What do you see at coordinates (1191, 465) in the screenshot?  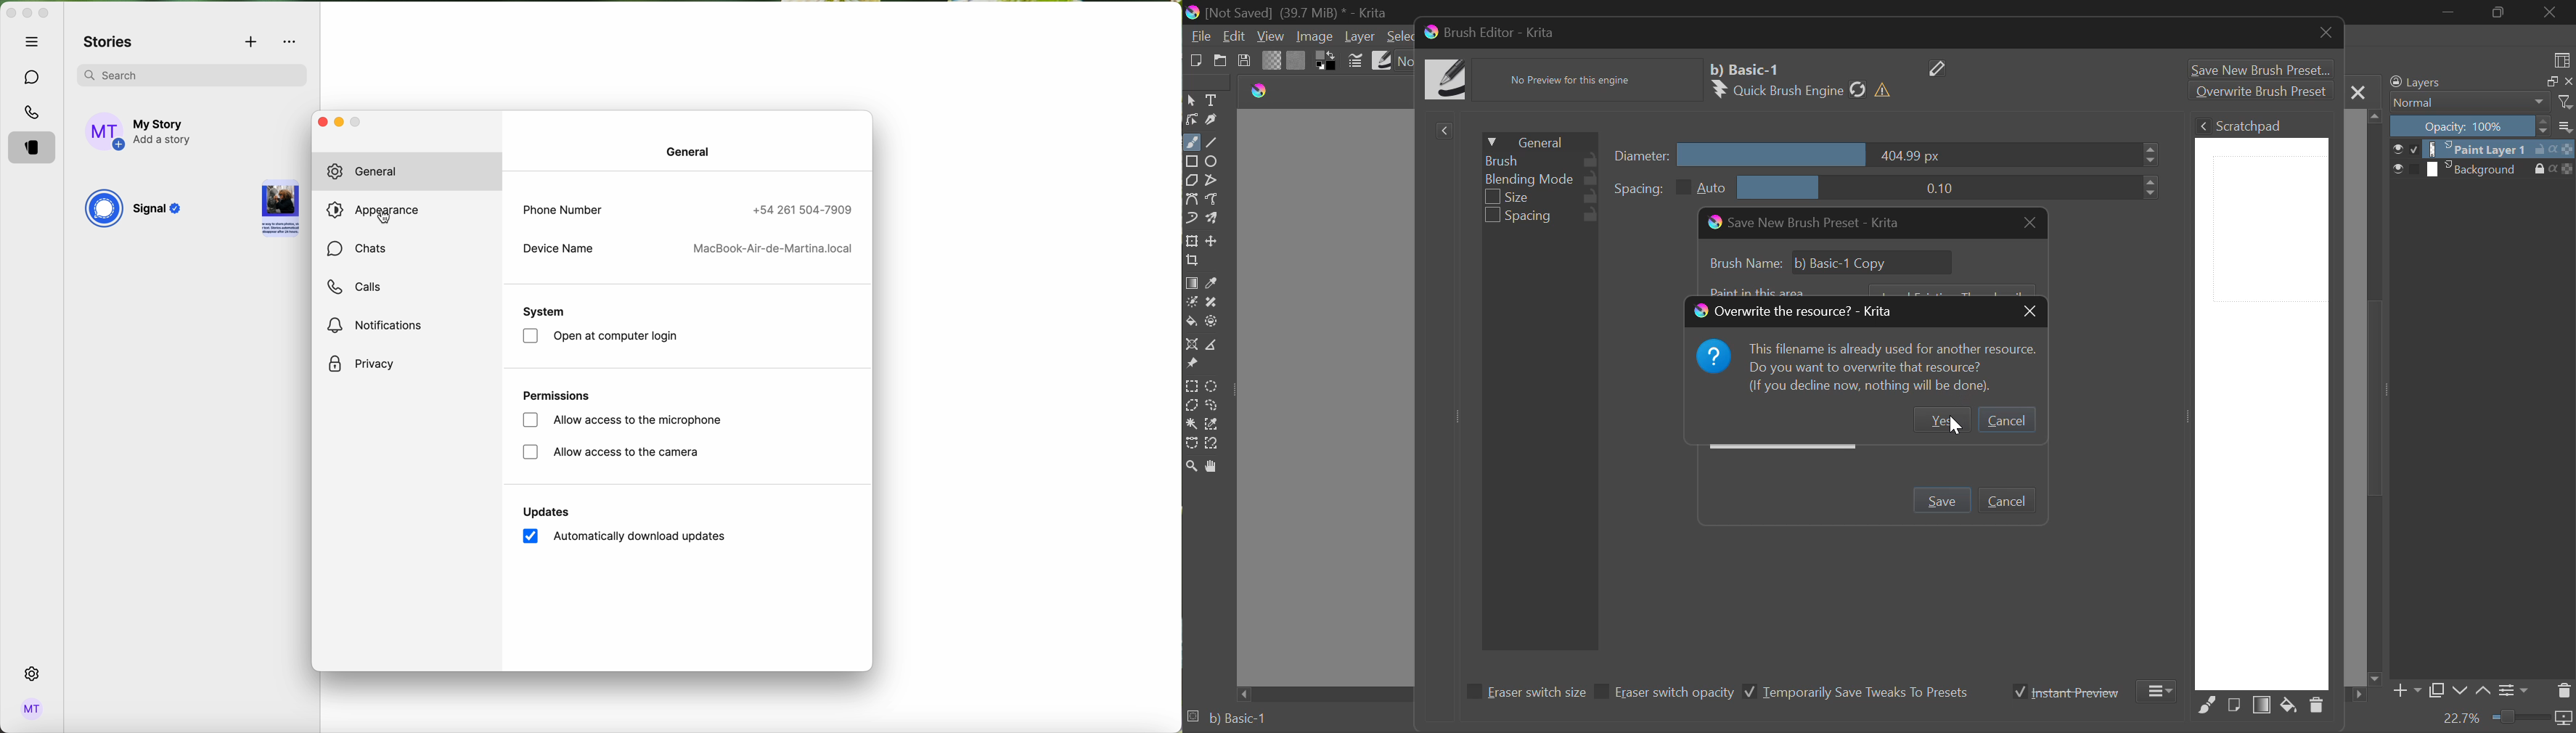 I see `Zoom` at bounding box center [1191, 465].